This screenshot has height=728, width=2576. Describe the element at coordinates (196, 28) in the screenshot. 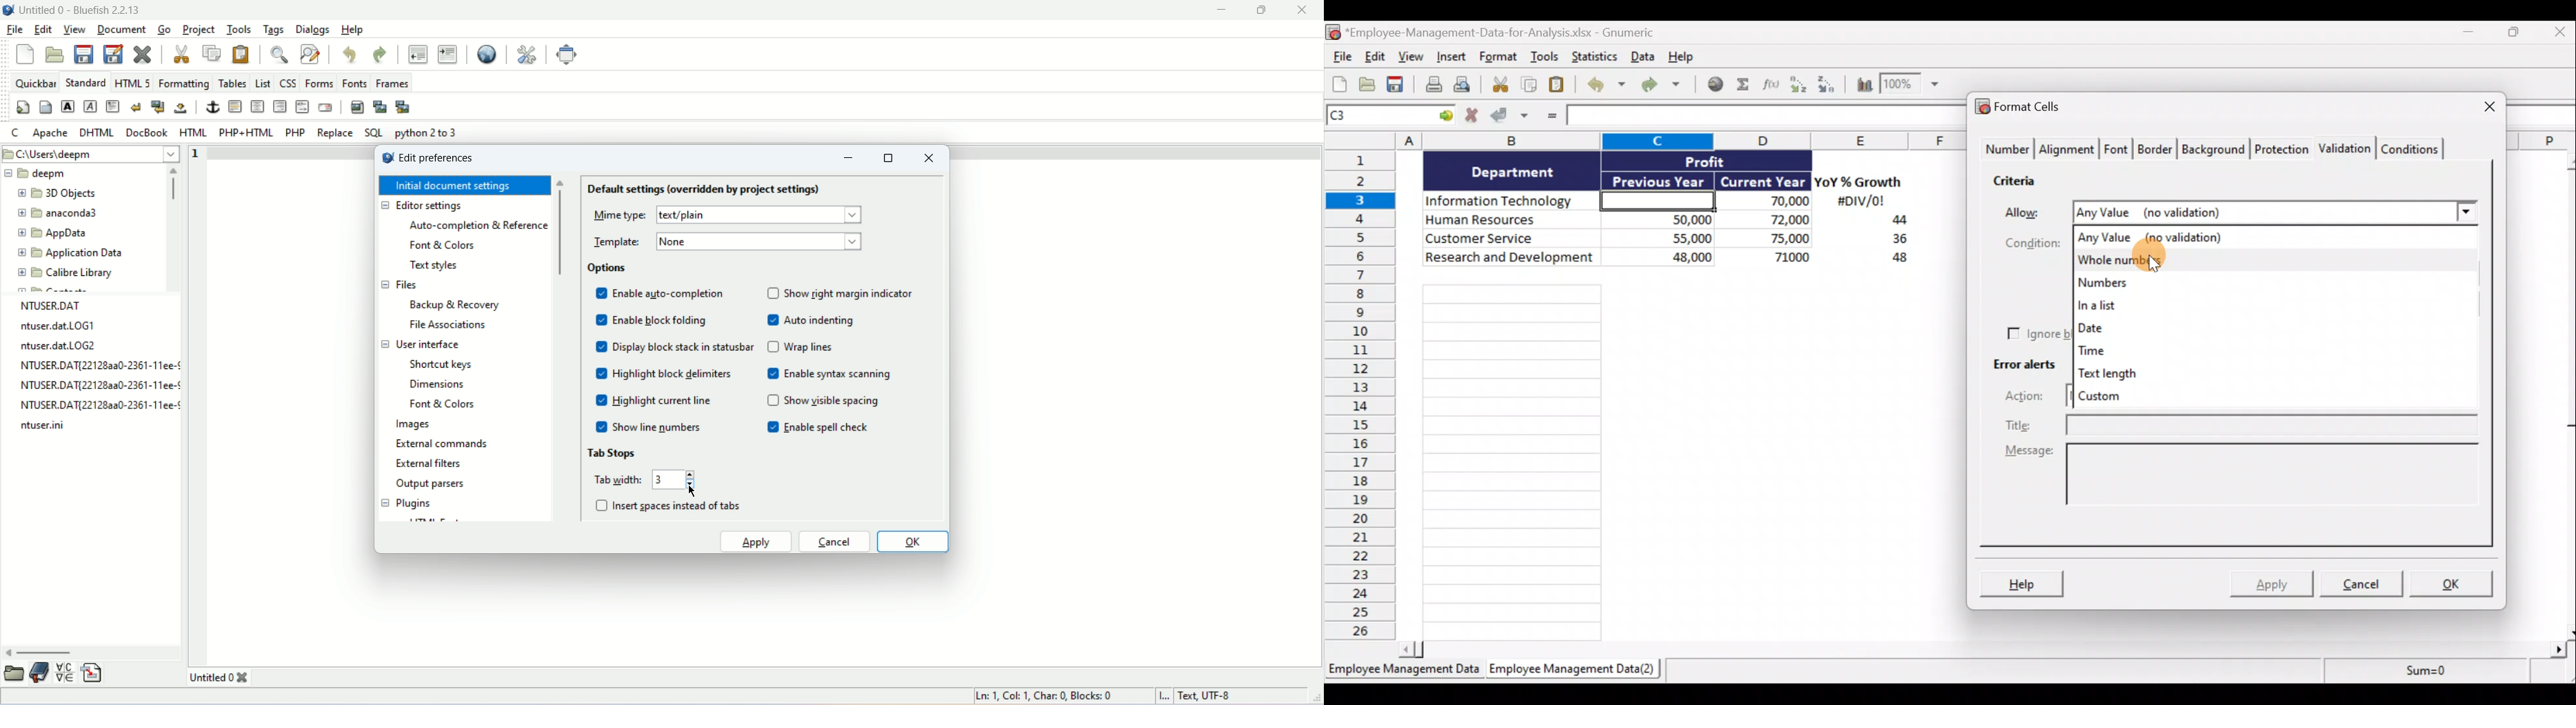

I see `project` at that location.